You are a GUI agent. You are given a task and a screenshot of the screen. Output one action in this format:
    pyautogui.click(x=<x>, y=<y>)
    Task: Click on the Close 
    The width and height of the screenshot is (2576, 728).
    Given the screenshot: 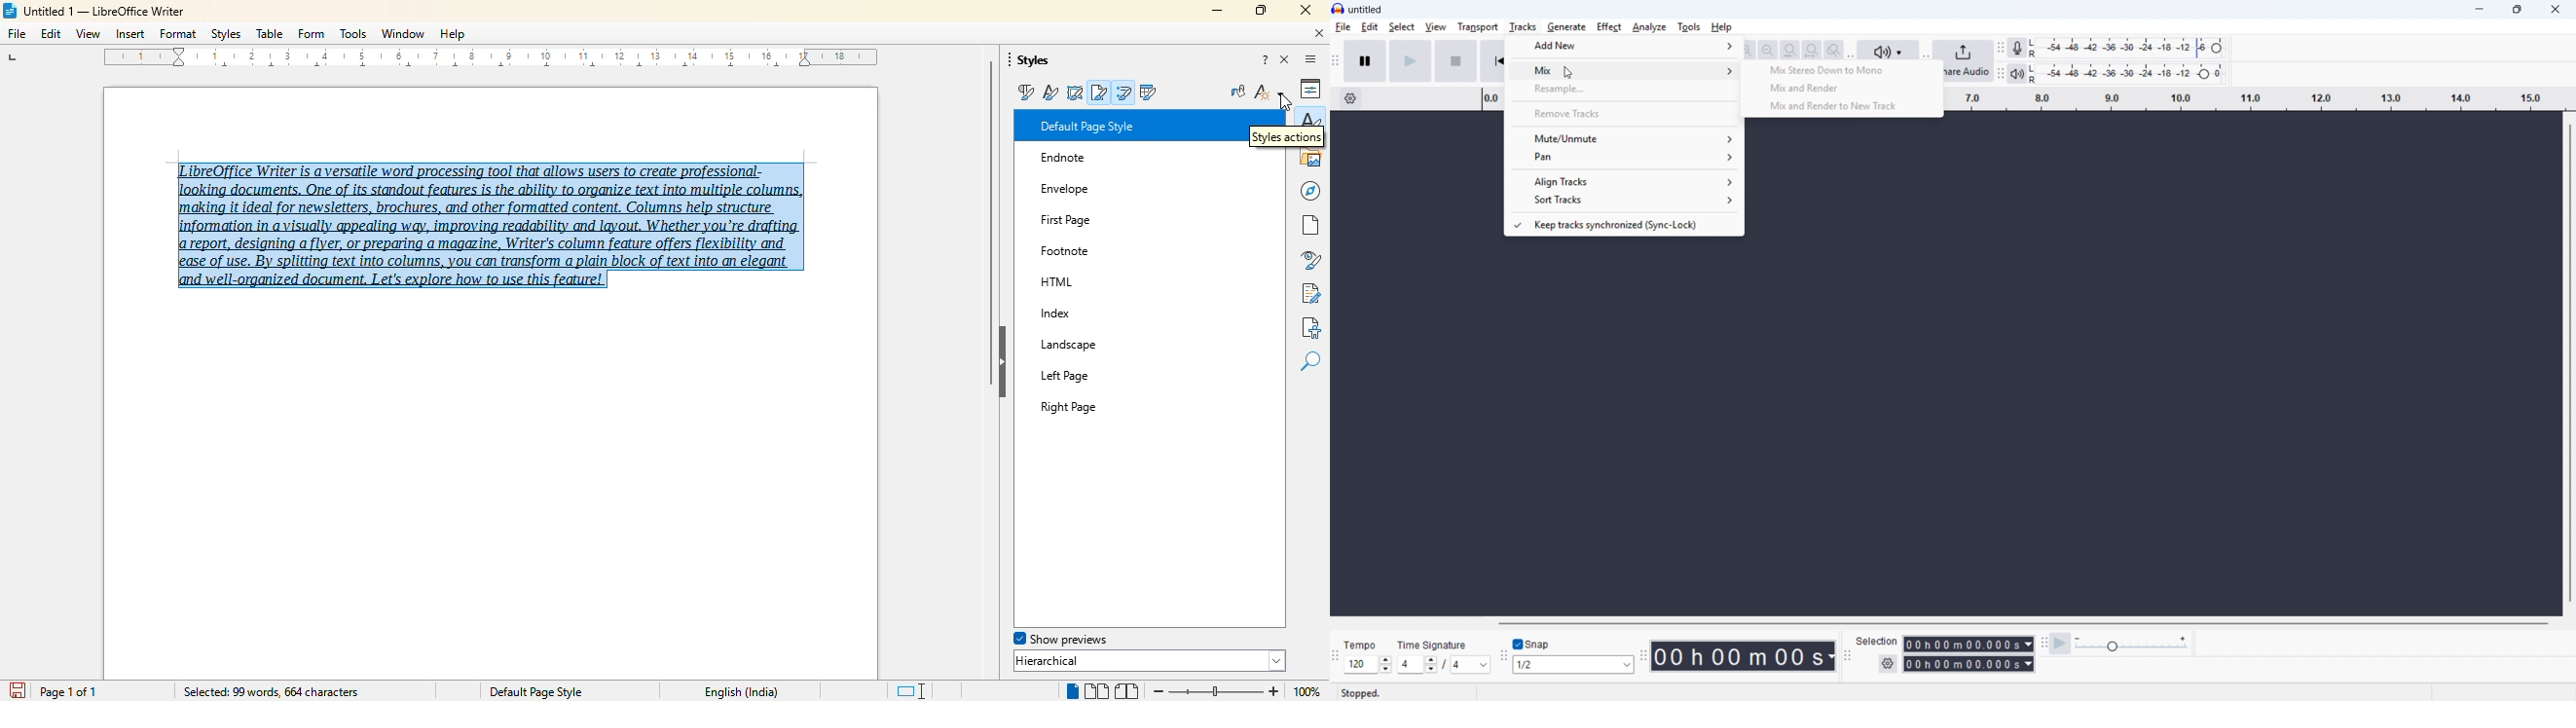 What is the action you would take?
    pyautogui.click(x=2555, y=10)
    